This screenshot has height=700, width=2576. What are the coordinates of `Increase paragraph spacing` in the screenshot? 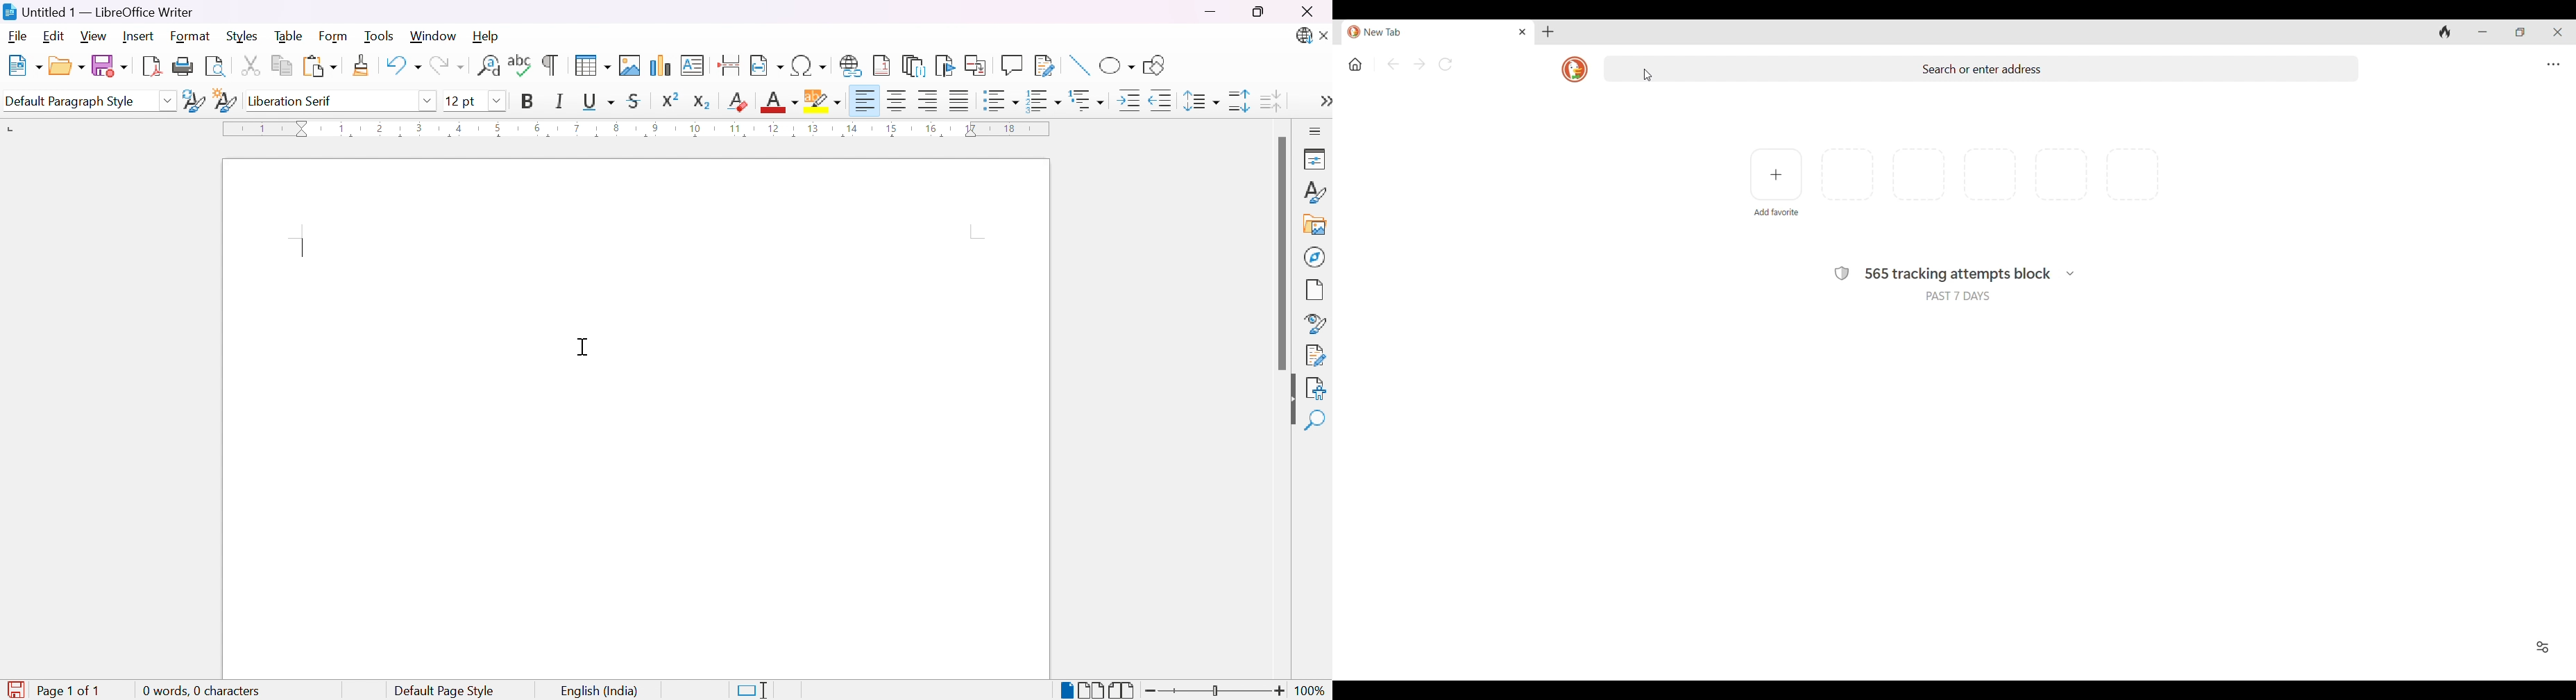 It's located at (1241, 101).